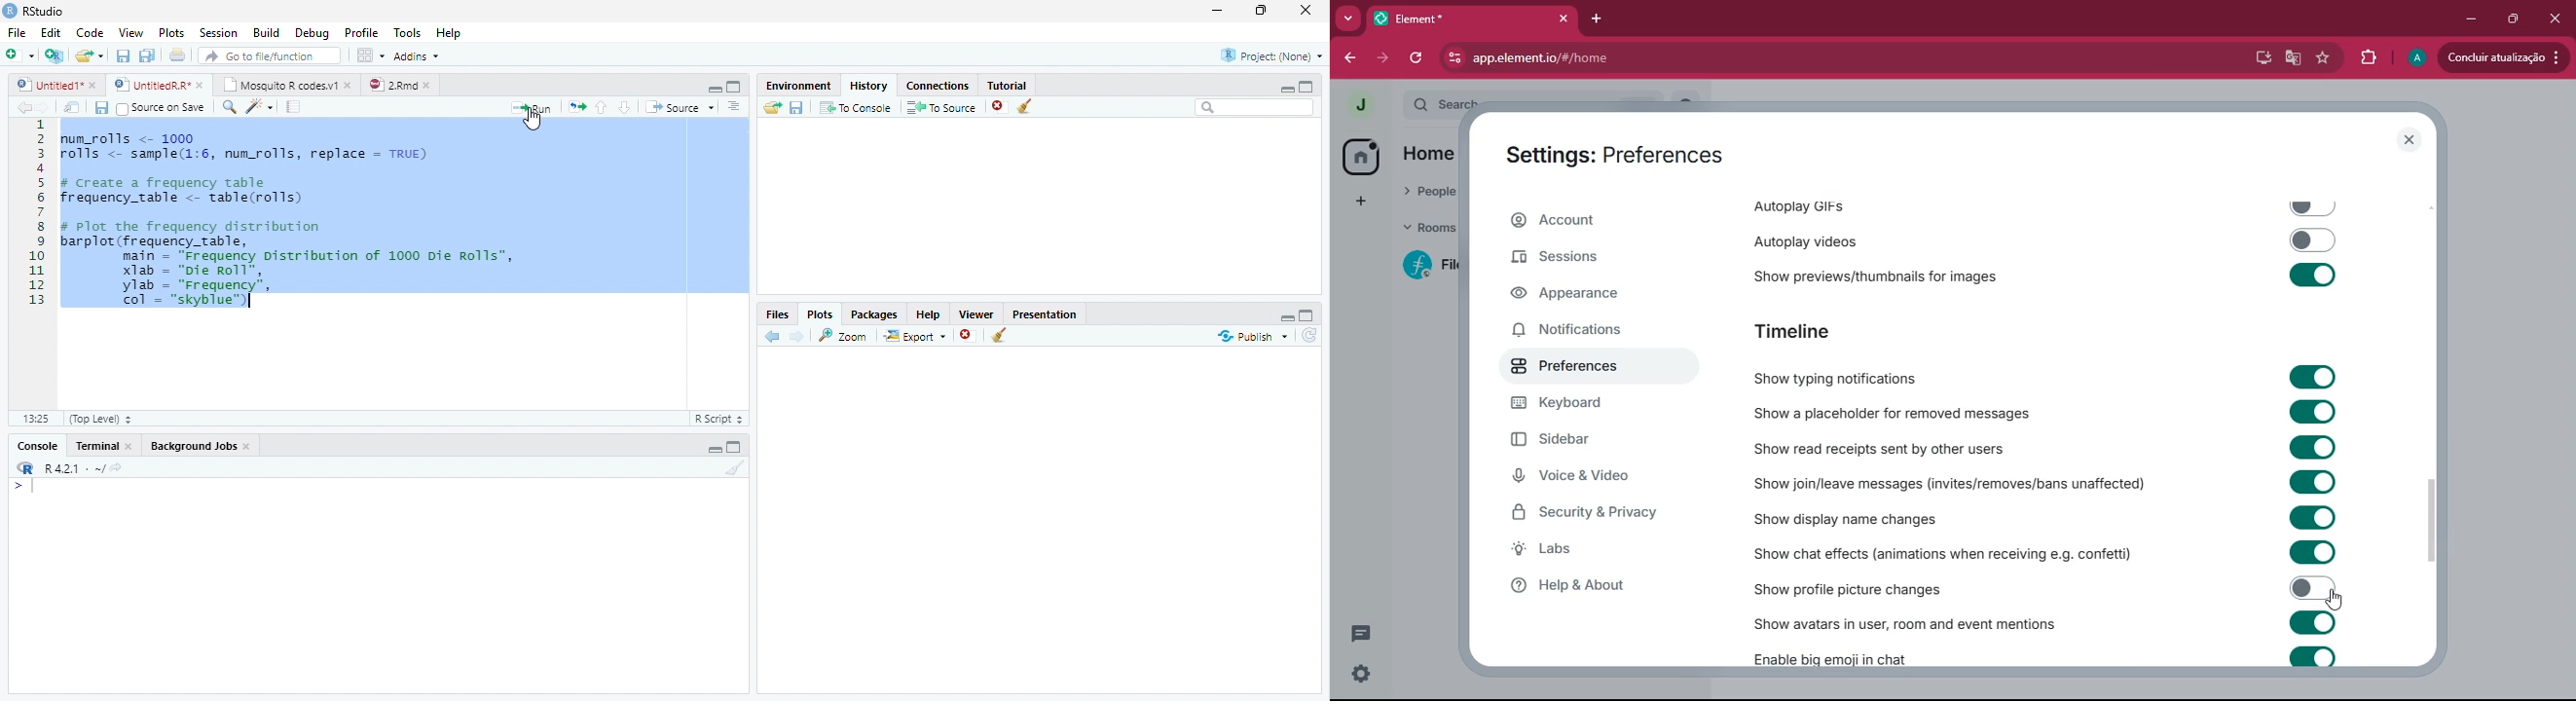  Describe the element at coordinates (1586, 334) in the screenshot. I see `notifications` at that location.